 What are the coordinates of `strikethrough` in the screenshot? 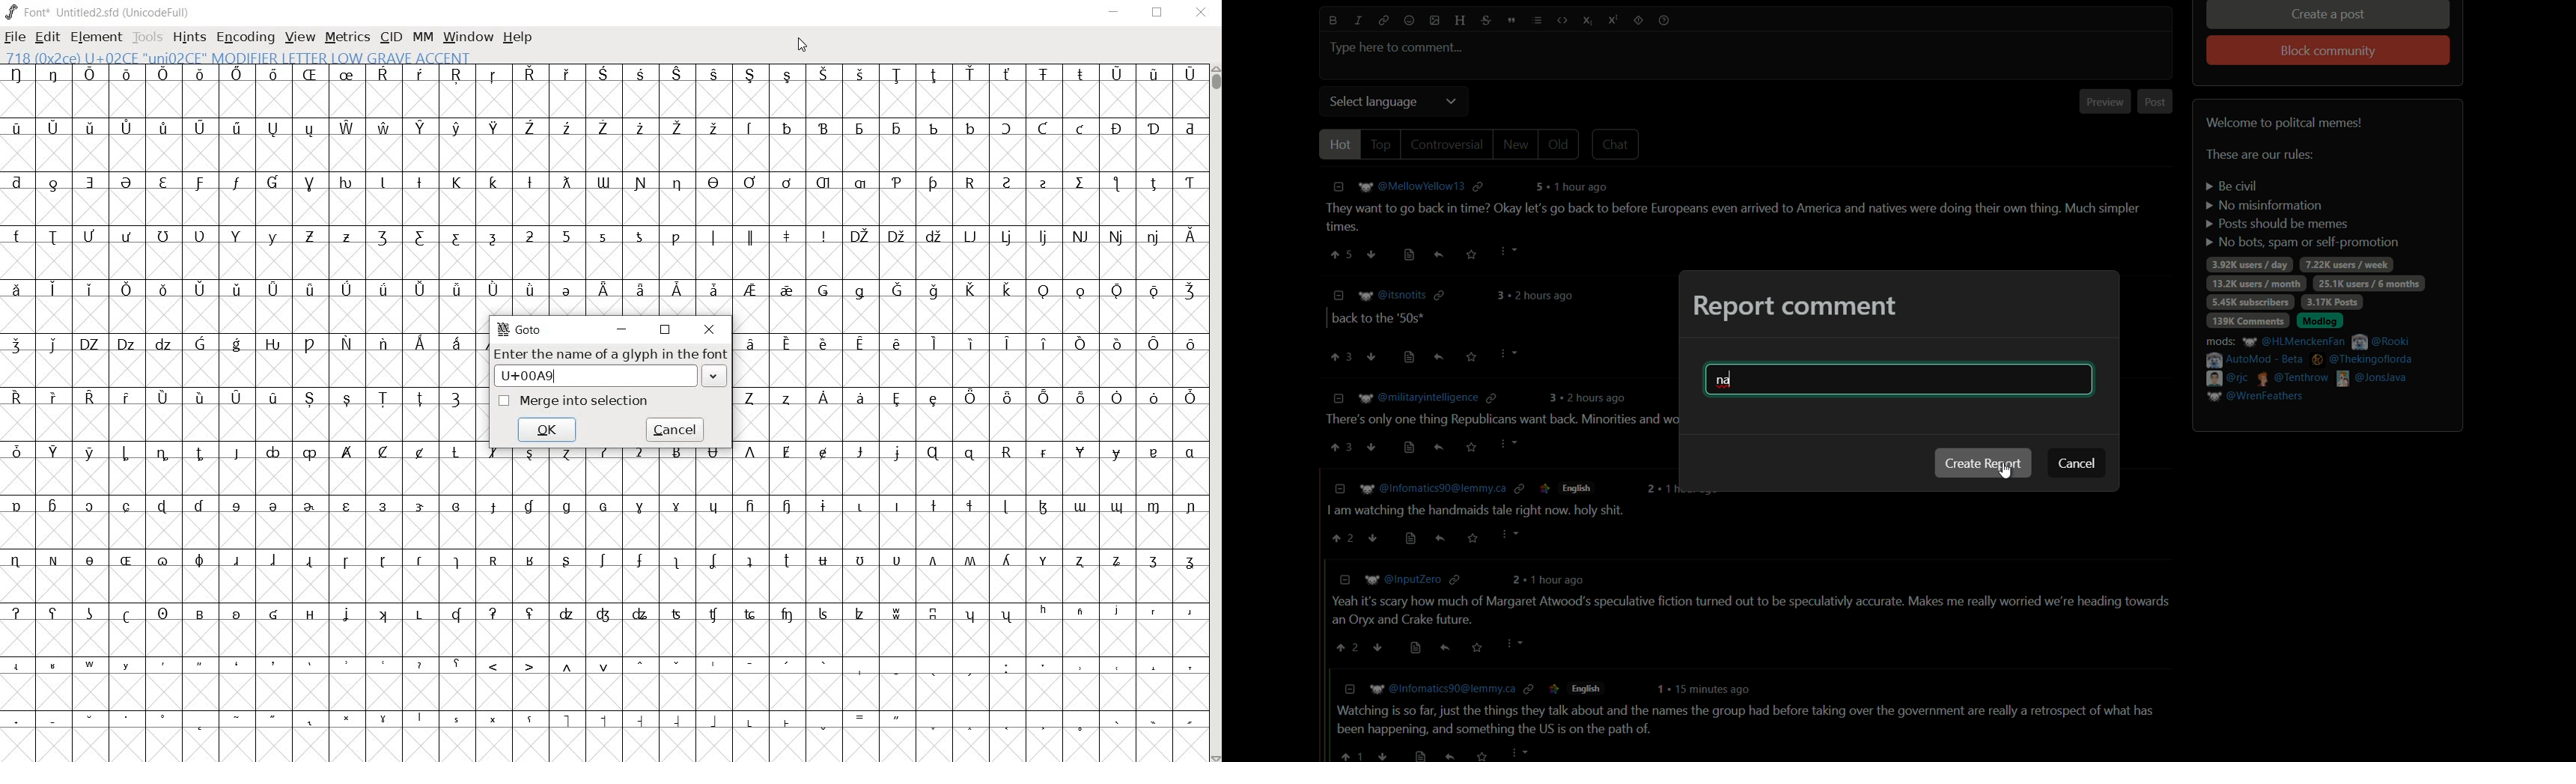 It's located at (1484, 21).